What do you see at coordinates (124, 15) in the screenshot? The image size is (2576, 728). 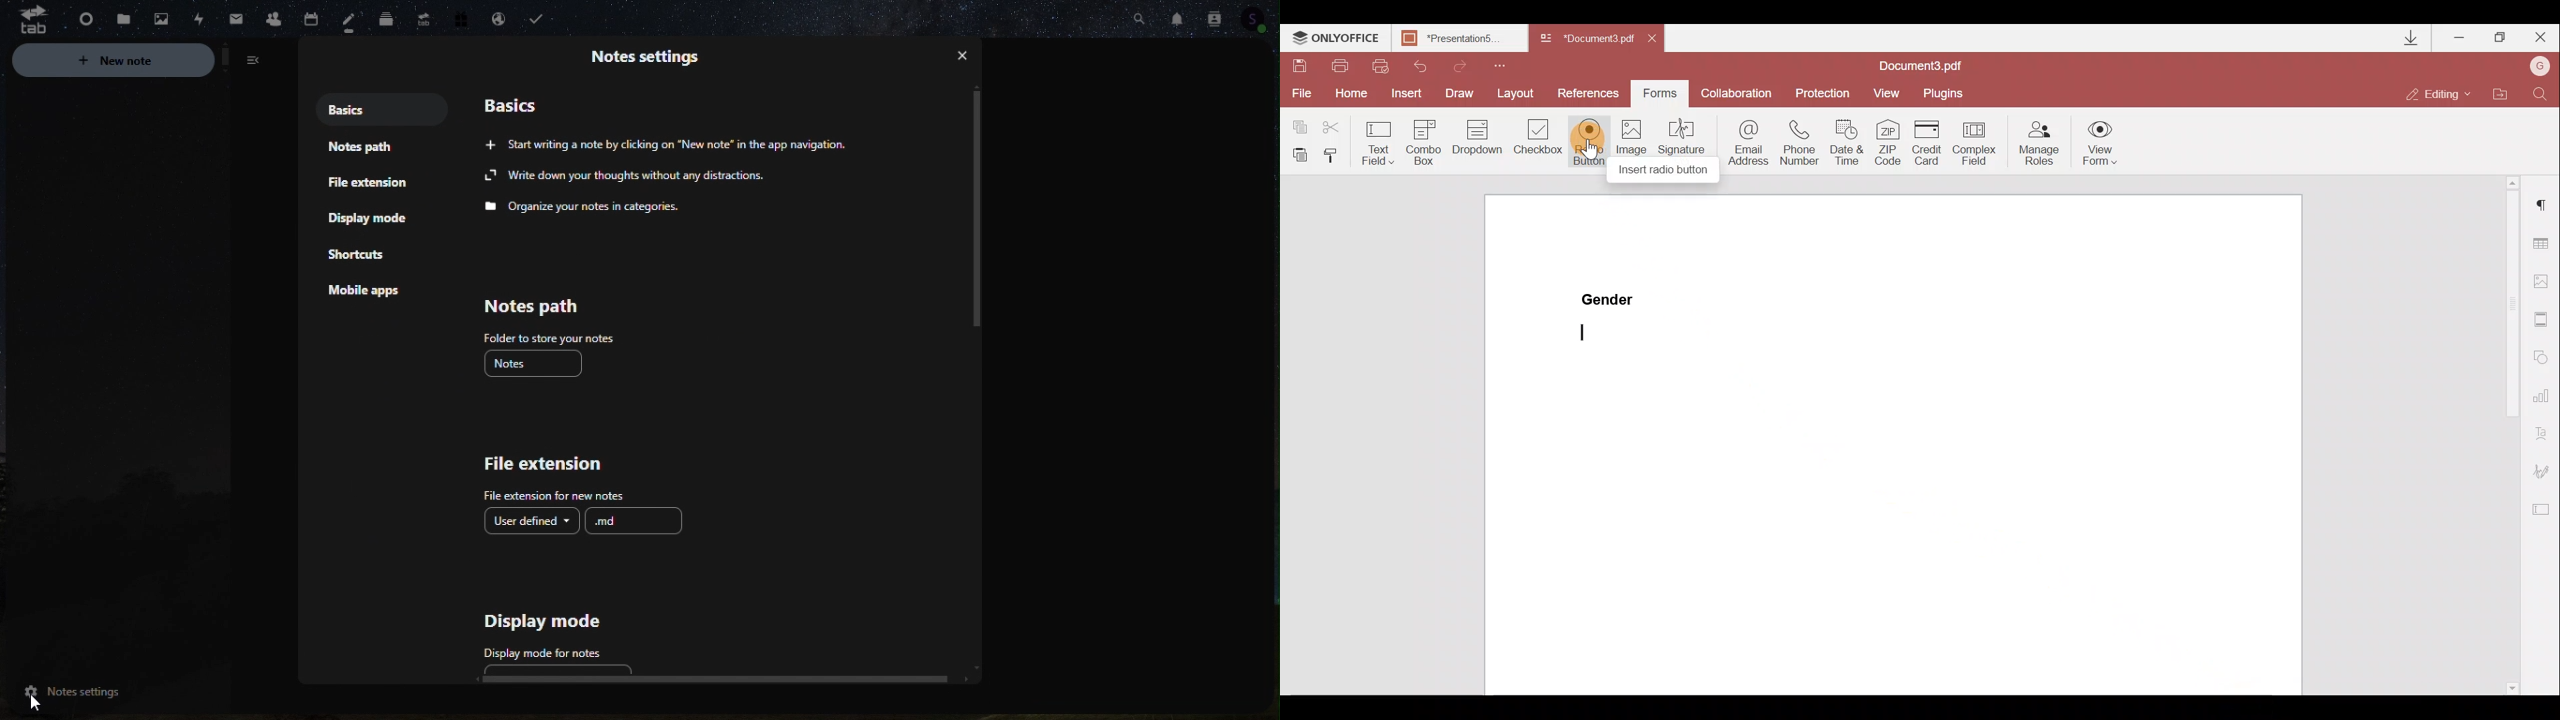 I see `Files` at bounding box center [124, 15].